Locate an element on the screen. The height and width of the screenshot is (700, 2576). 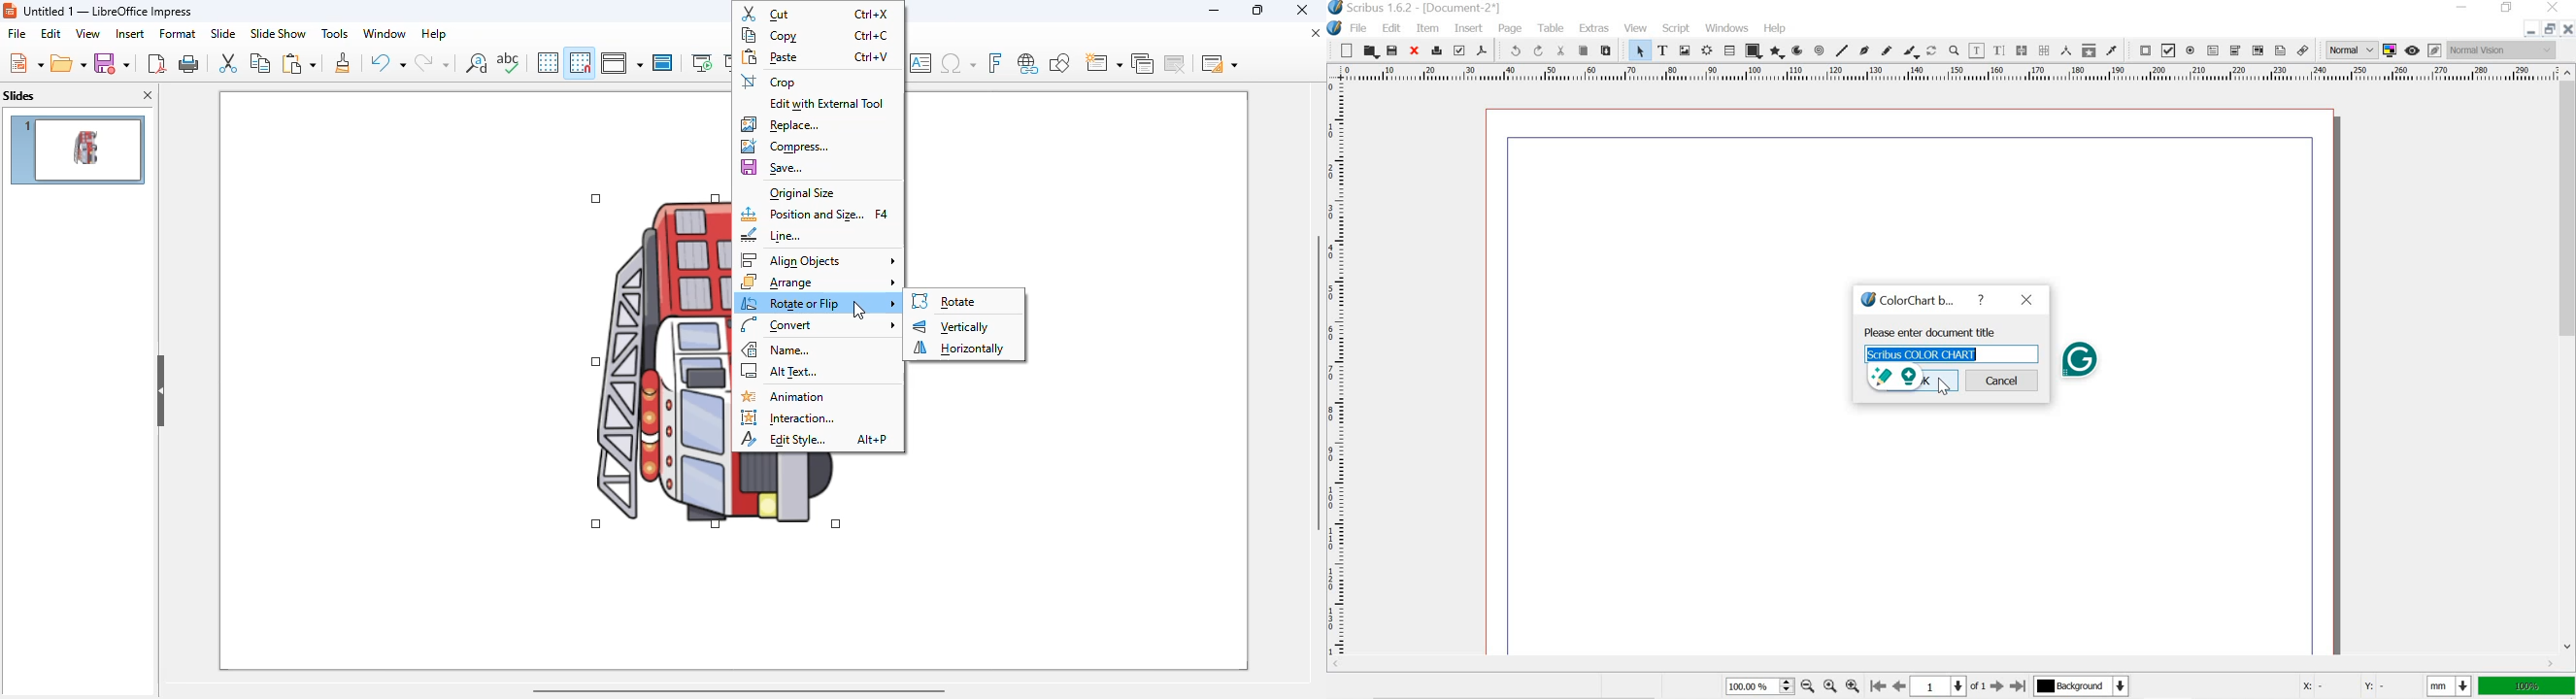
compress is located at coordinates (786, 147).